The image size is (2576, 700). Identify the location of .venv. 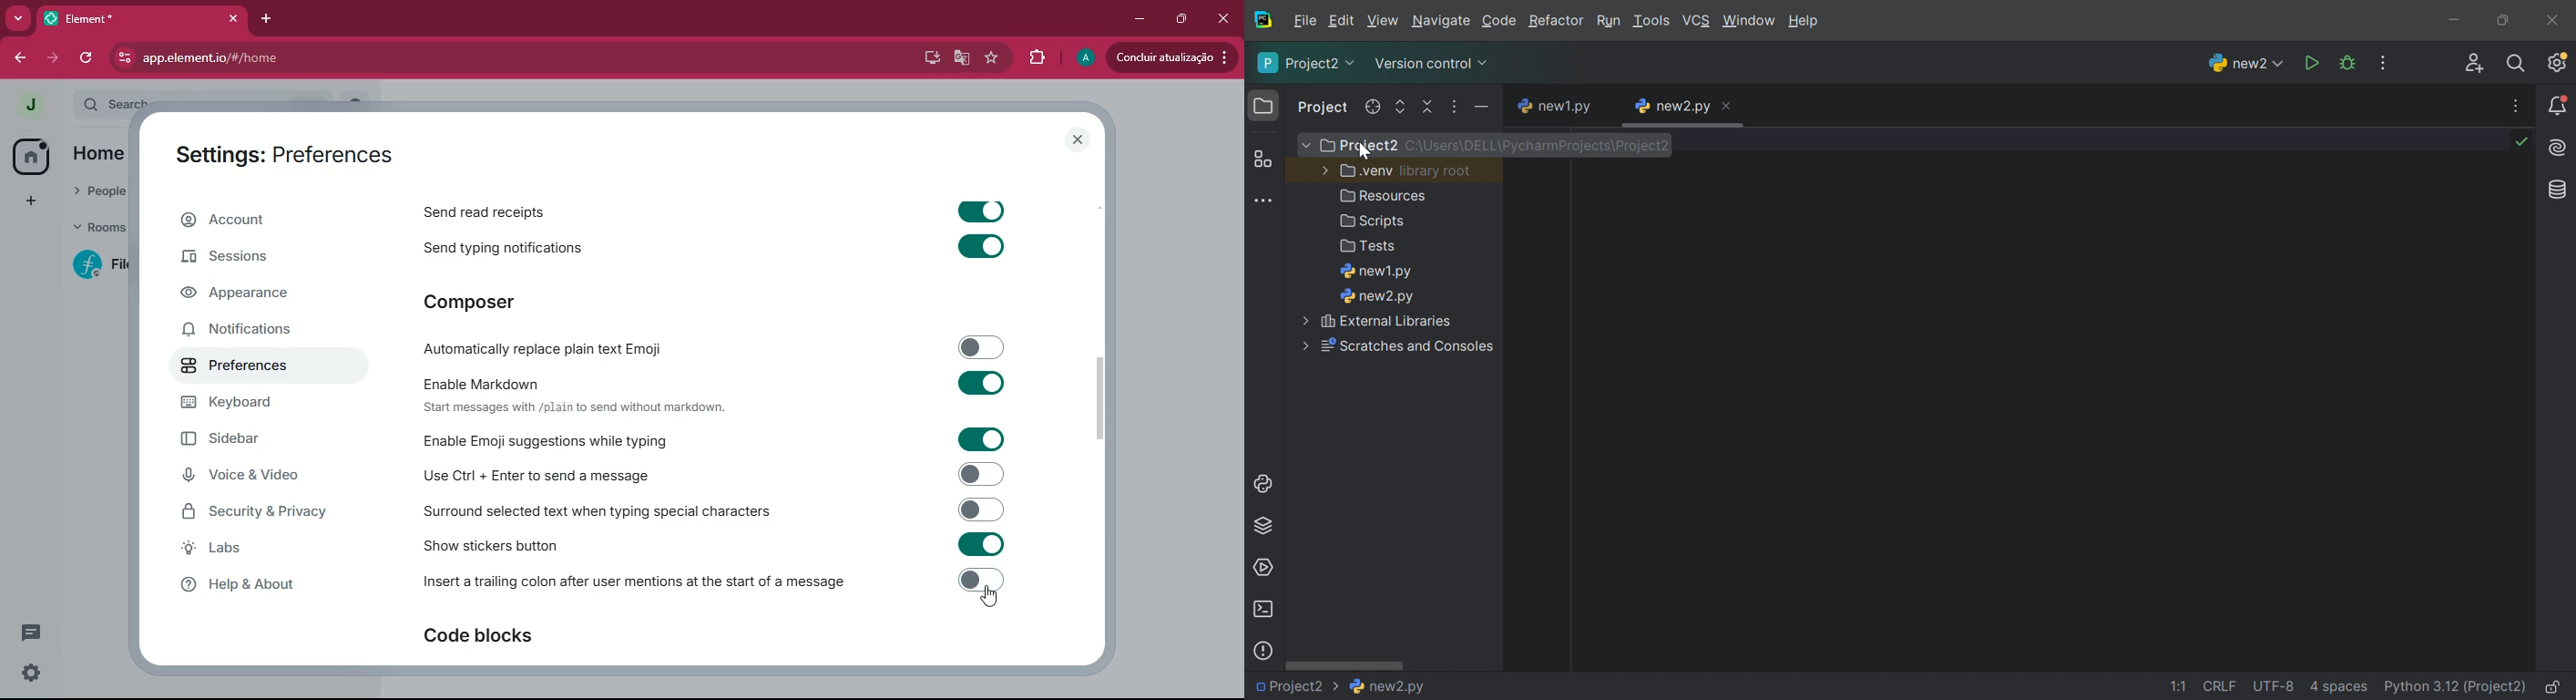
(1365, 172).